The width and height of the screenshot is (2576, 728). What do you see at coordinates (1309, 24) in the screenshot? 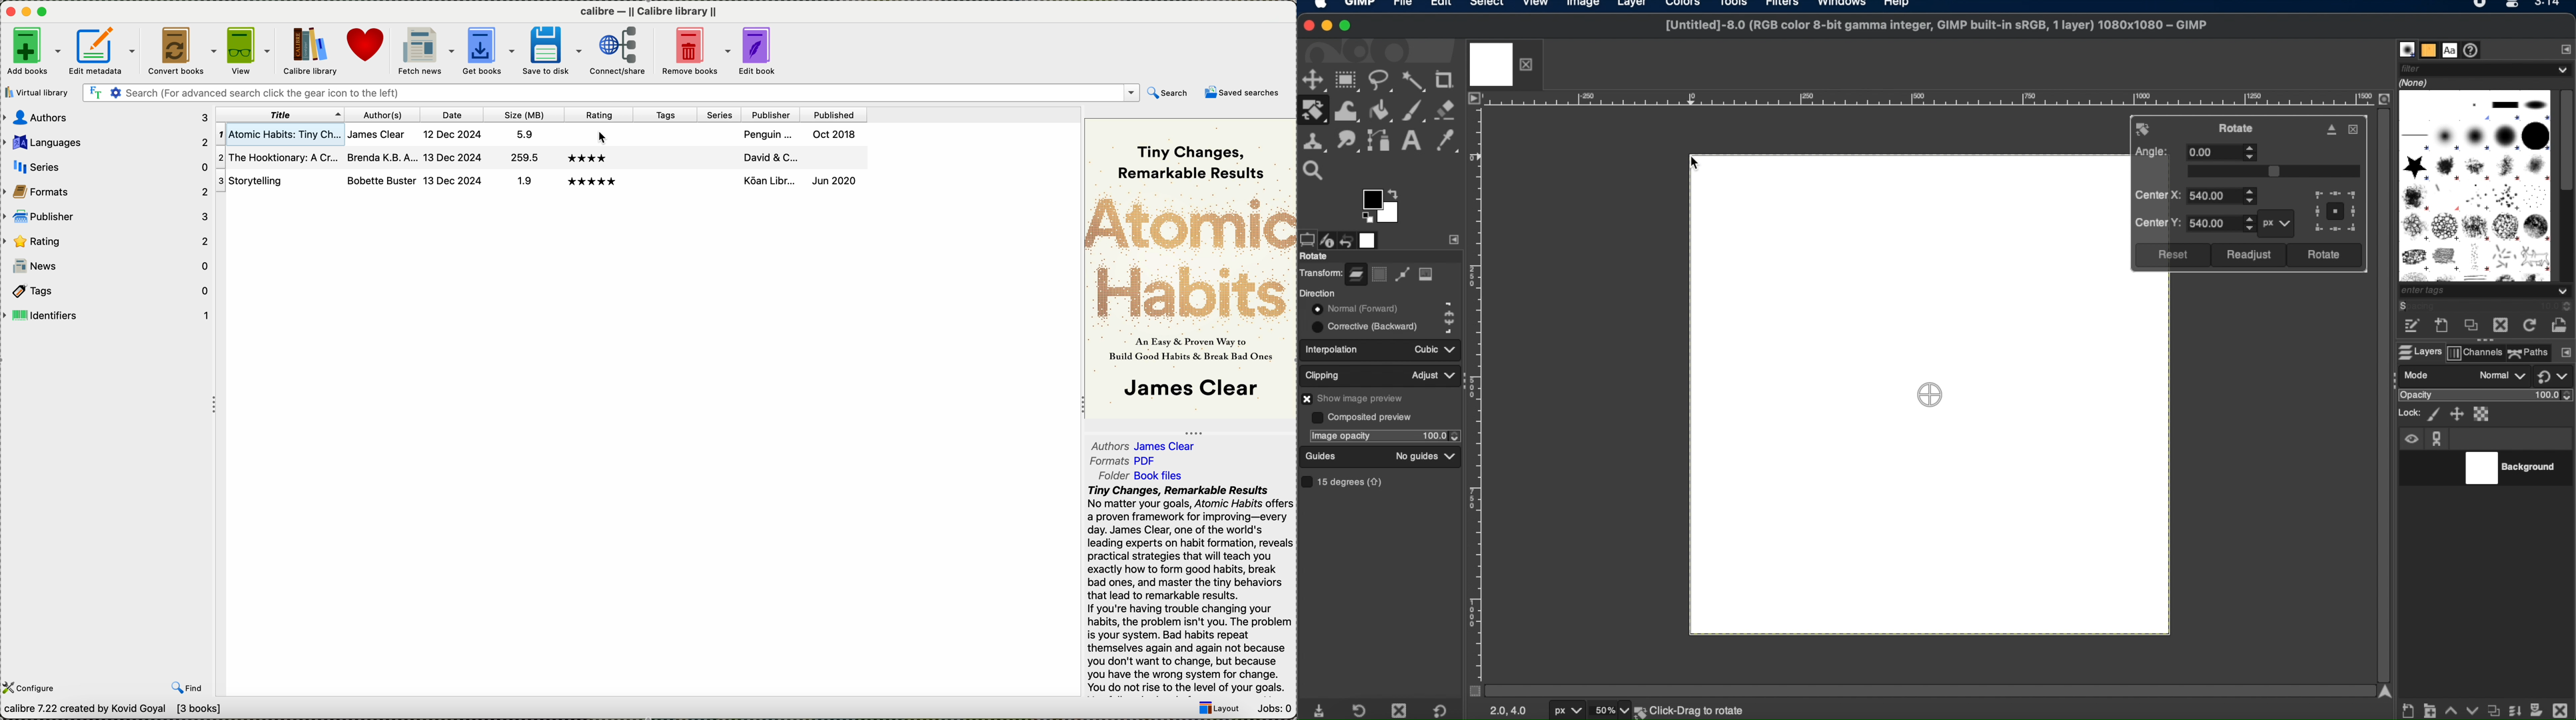
I see `close` at bounding box center [1309, 24].